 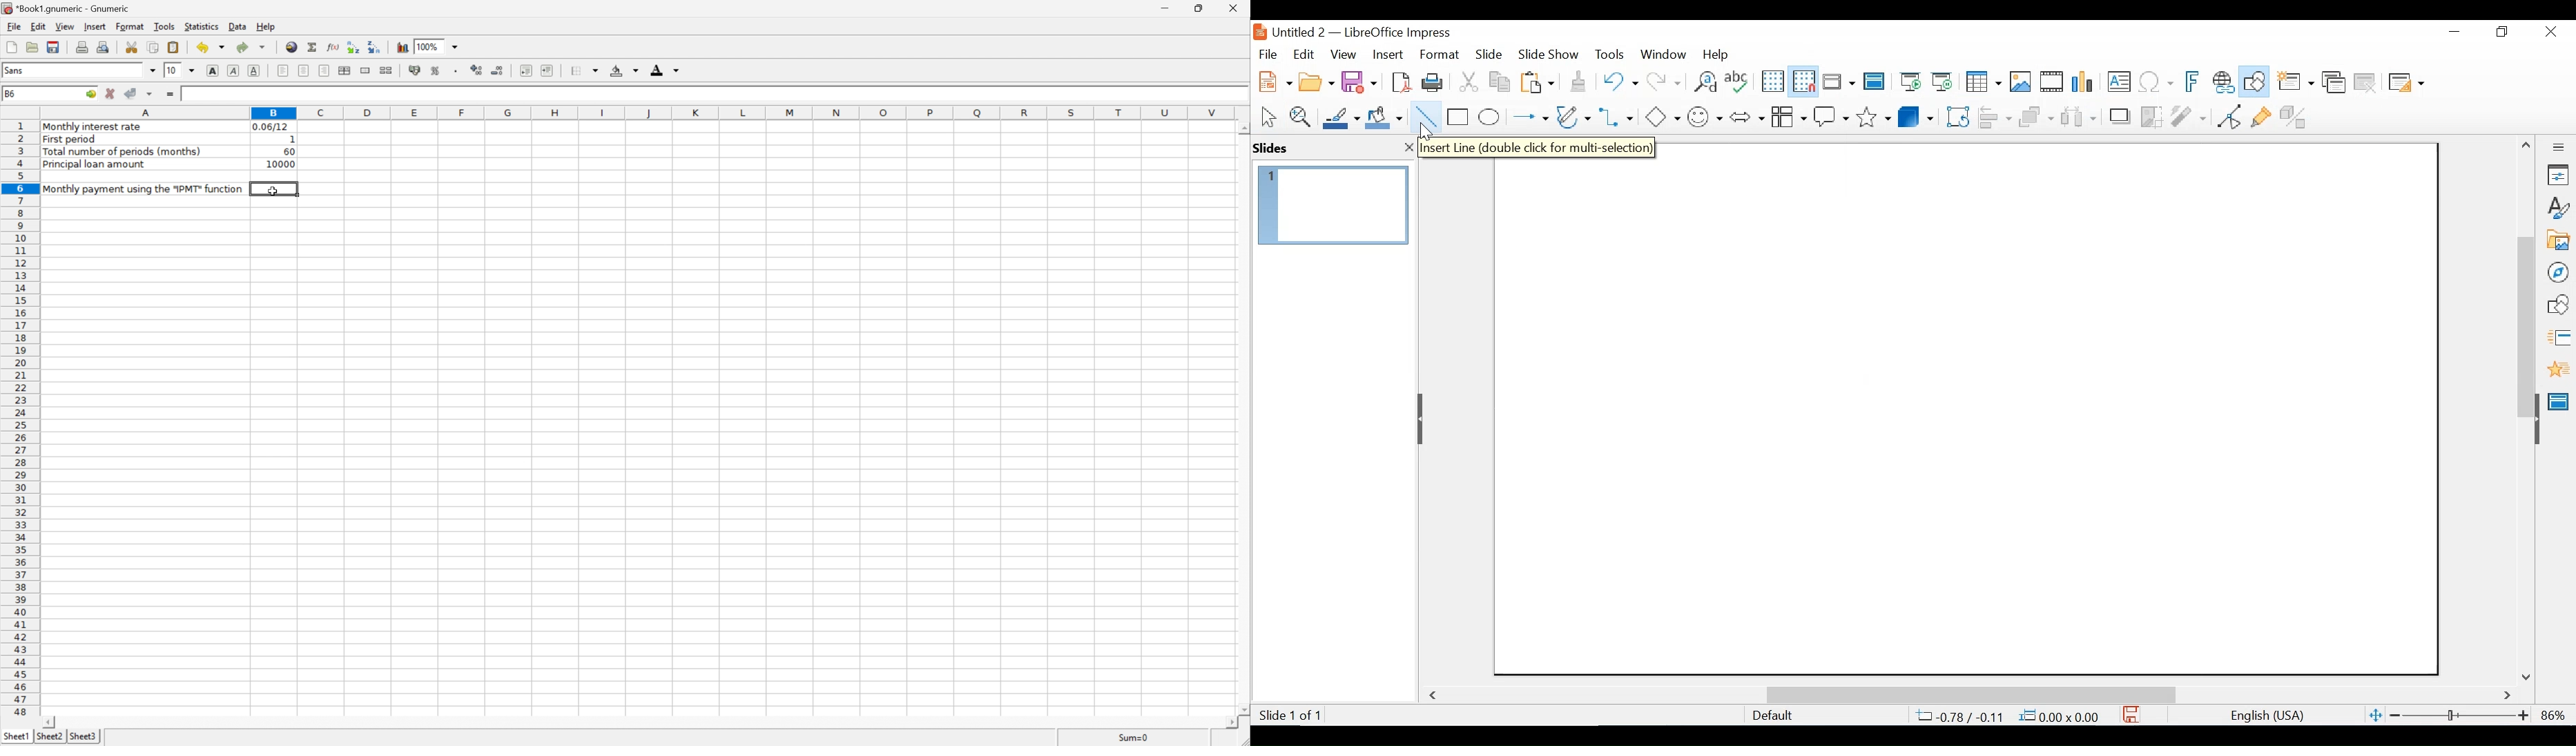 What do you see at coordinates (1916, 115) in the screenshot?
I see `3D Objects` at bounding box center [1916, 115].